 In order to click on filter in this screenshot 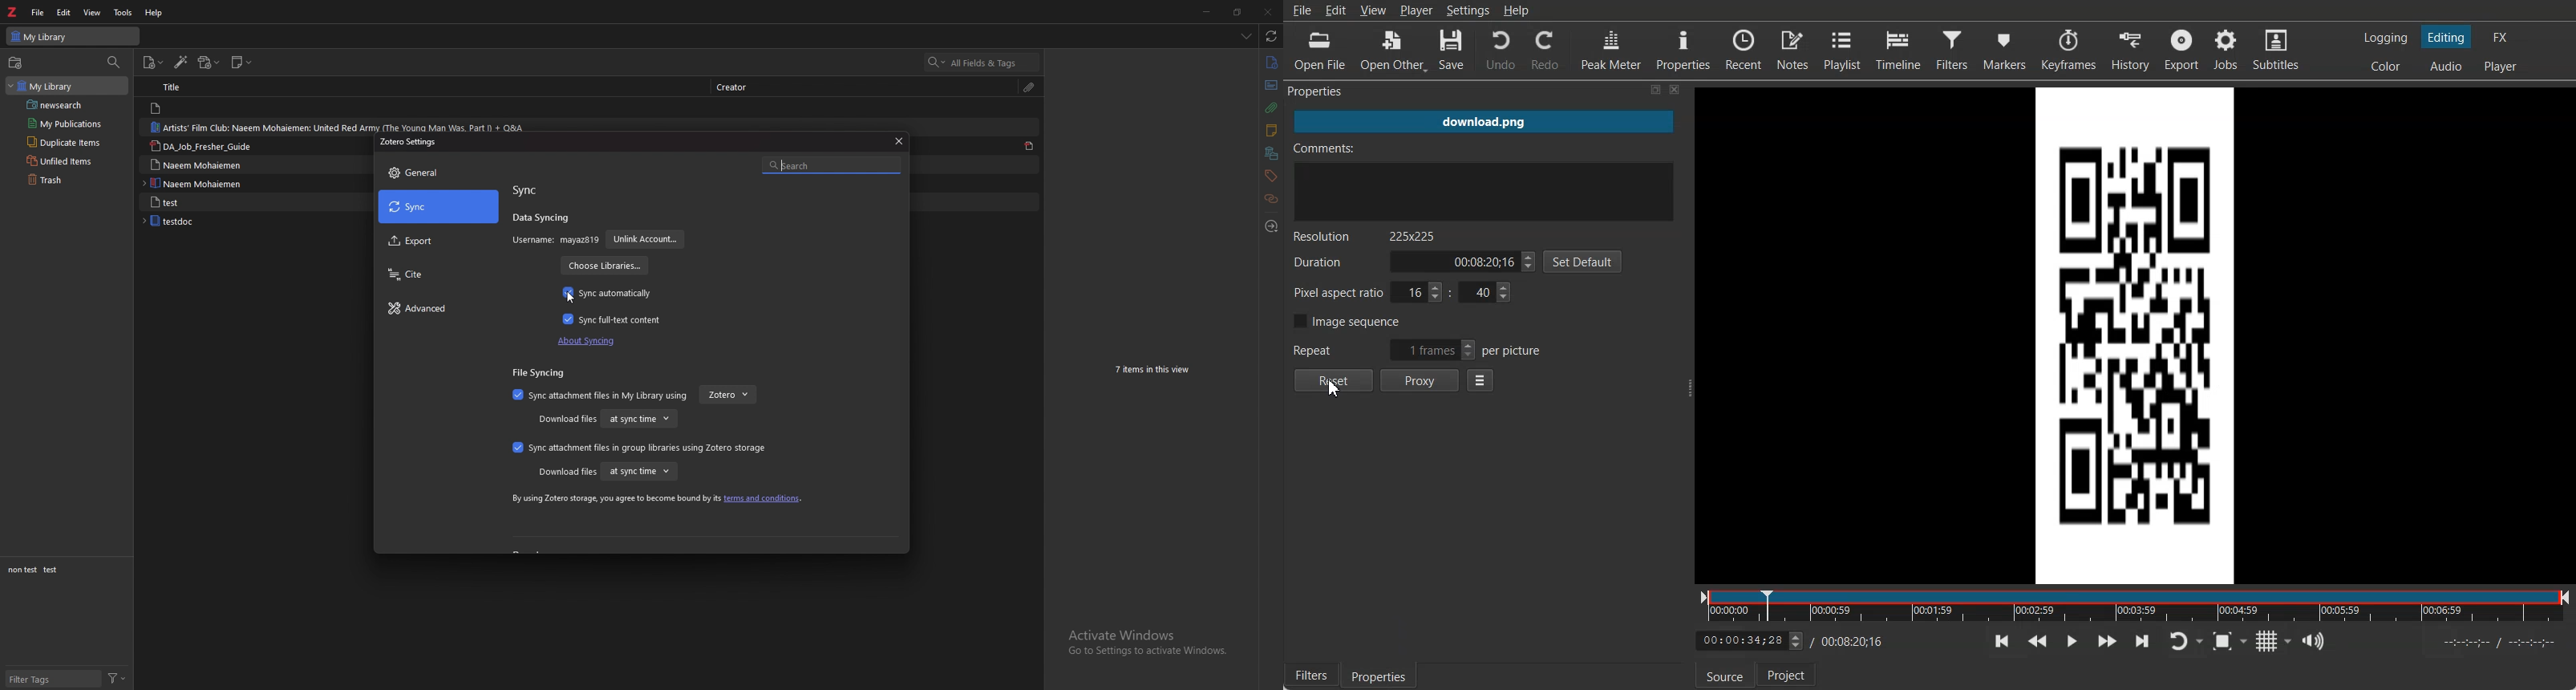, I will do `click(116, 677)`.